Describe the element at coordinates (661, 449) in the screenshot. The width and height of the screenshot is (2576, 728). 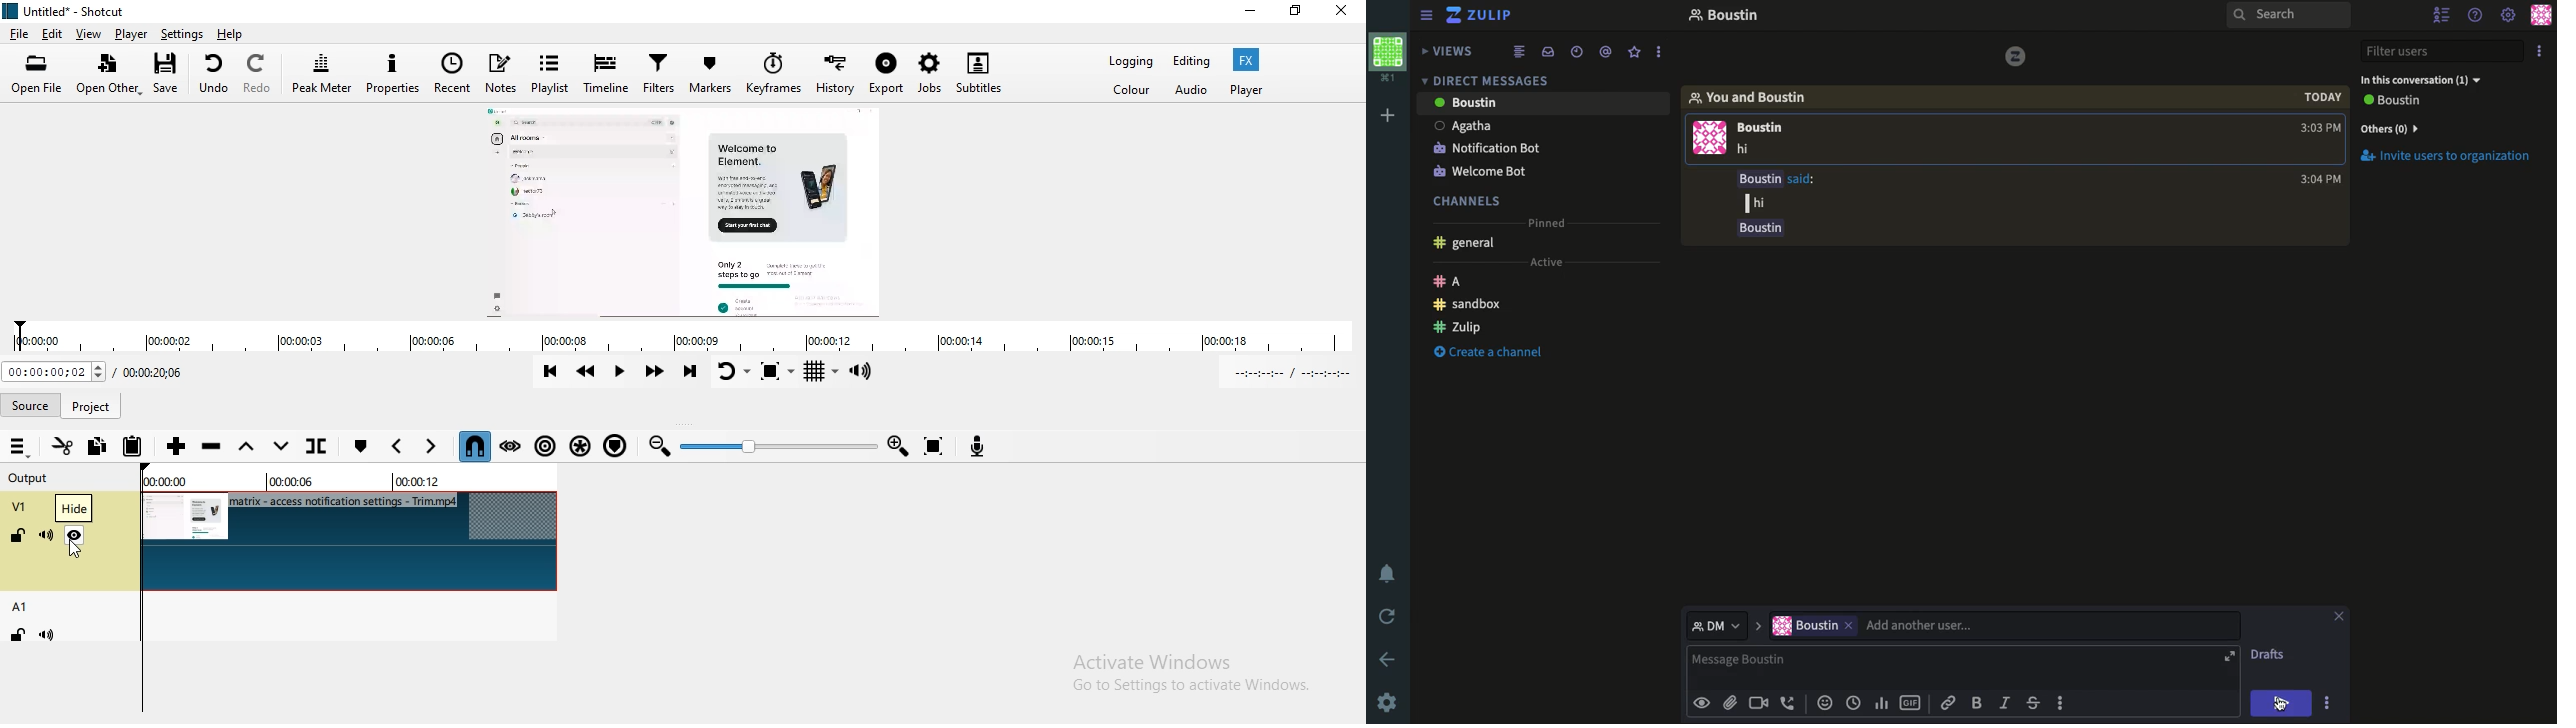
I see `Zoom out` at that location.